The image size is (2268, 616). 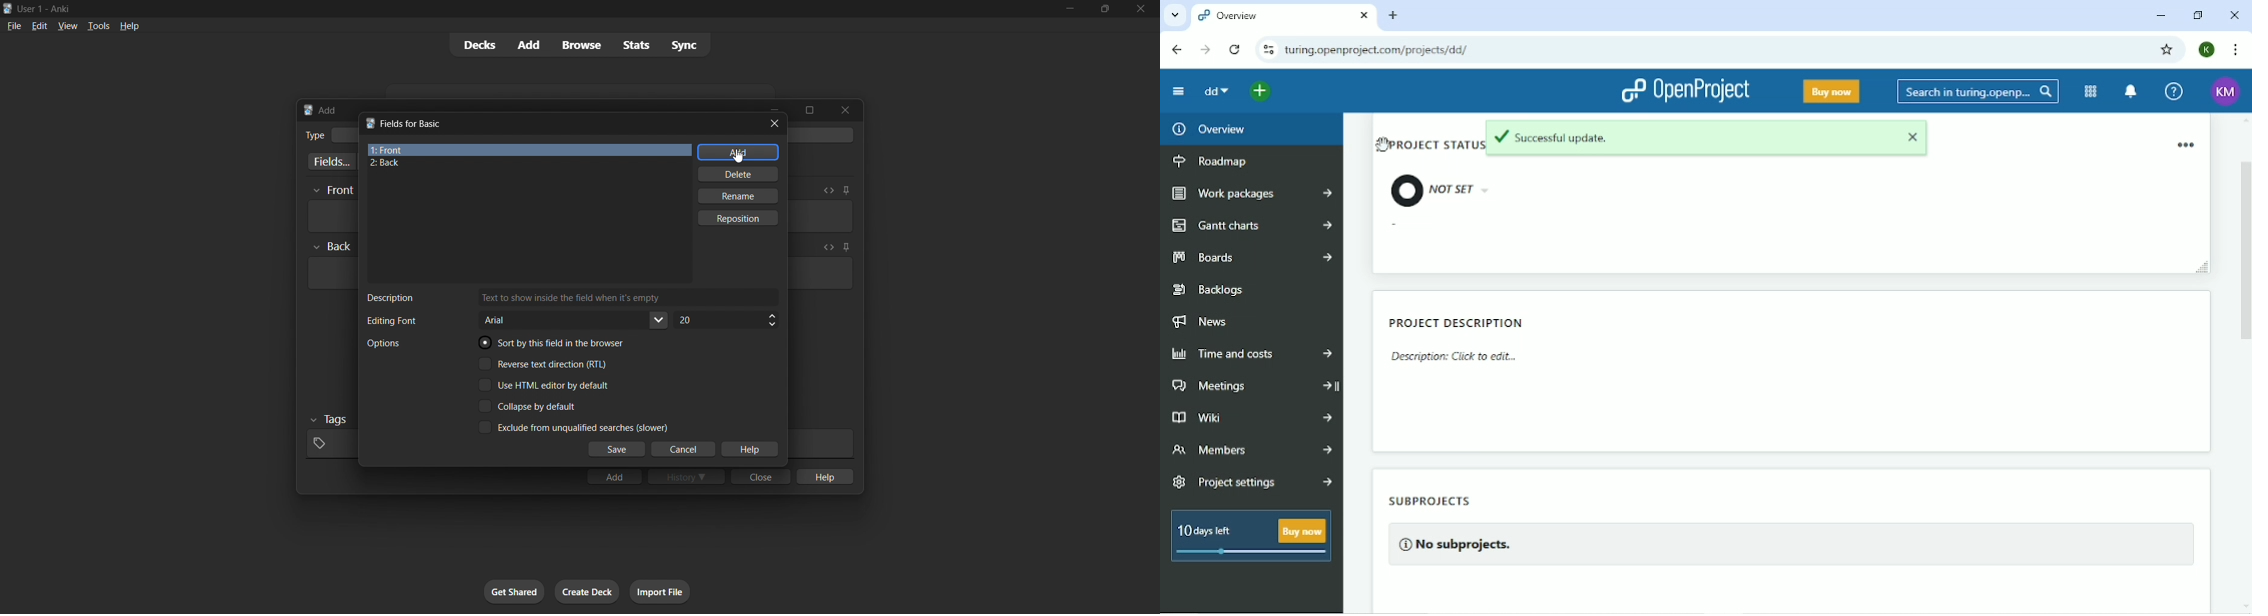 I want to click on add title bar, so click(x=328, y=110).